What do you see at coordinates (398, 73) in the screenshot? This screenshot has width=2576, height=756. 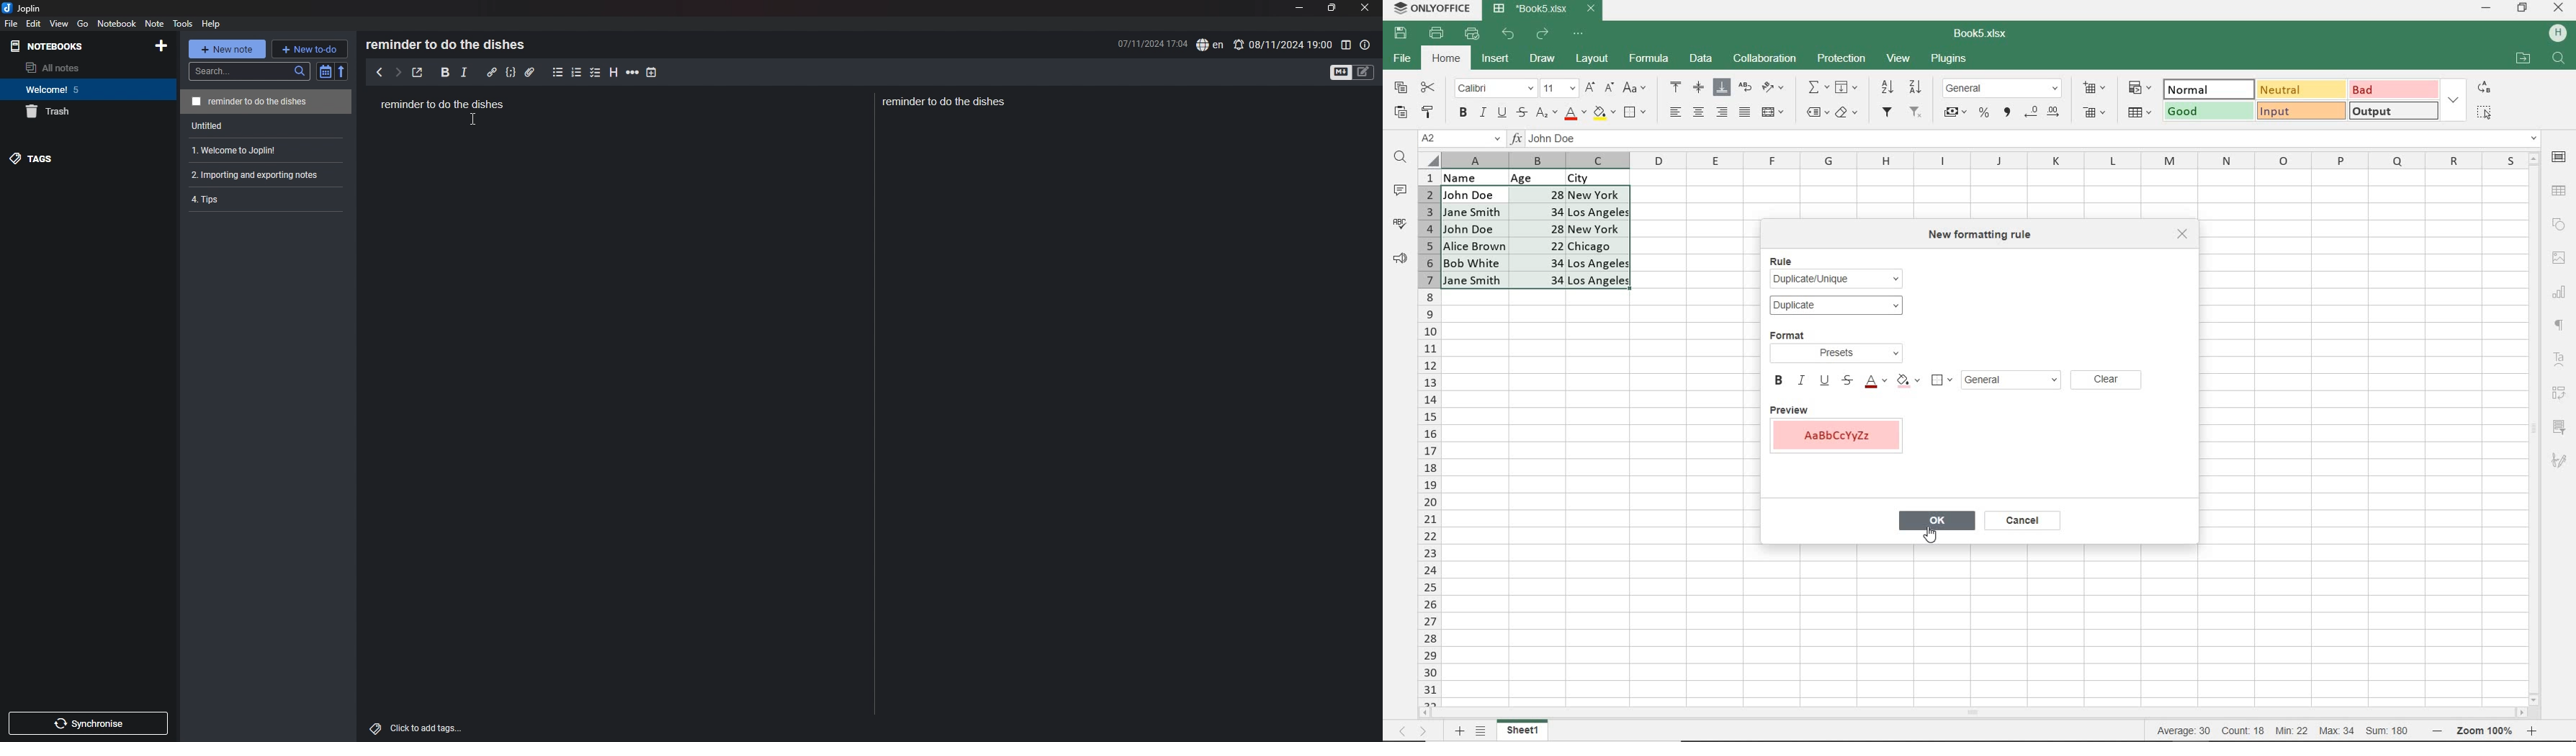 I see `forward` at bounding box center [398, 73].